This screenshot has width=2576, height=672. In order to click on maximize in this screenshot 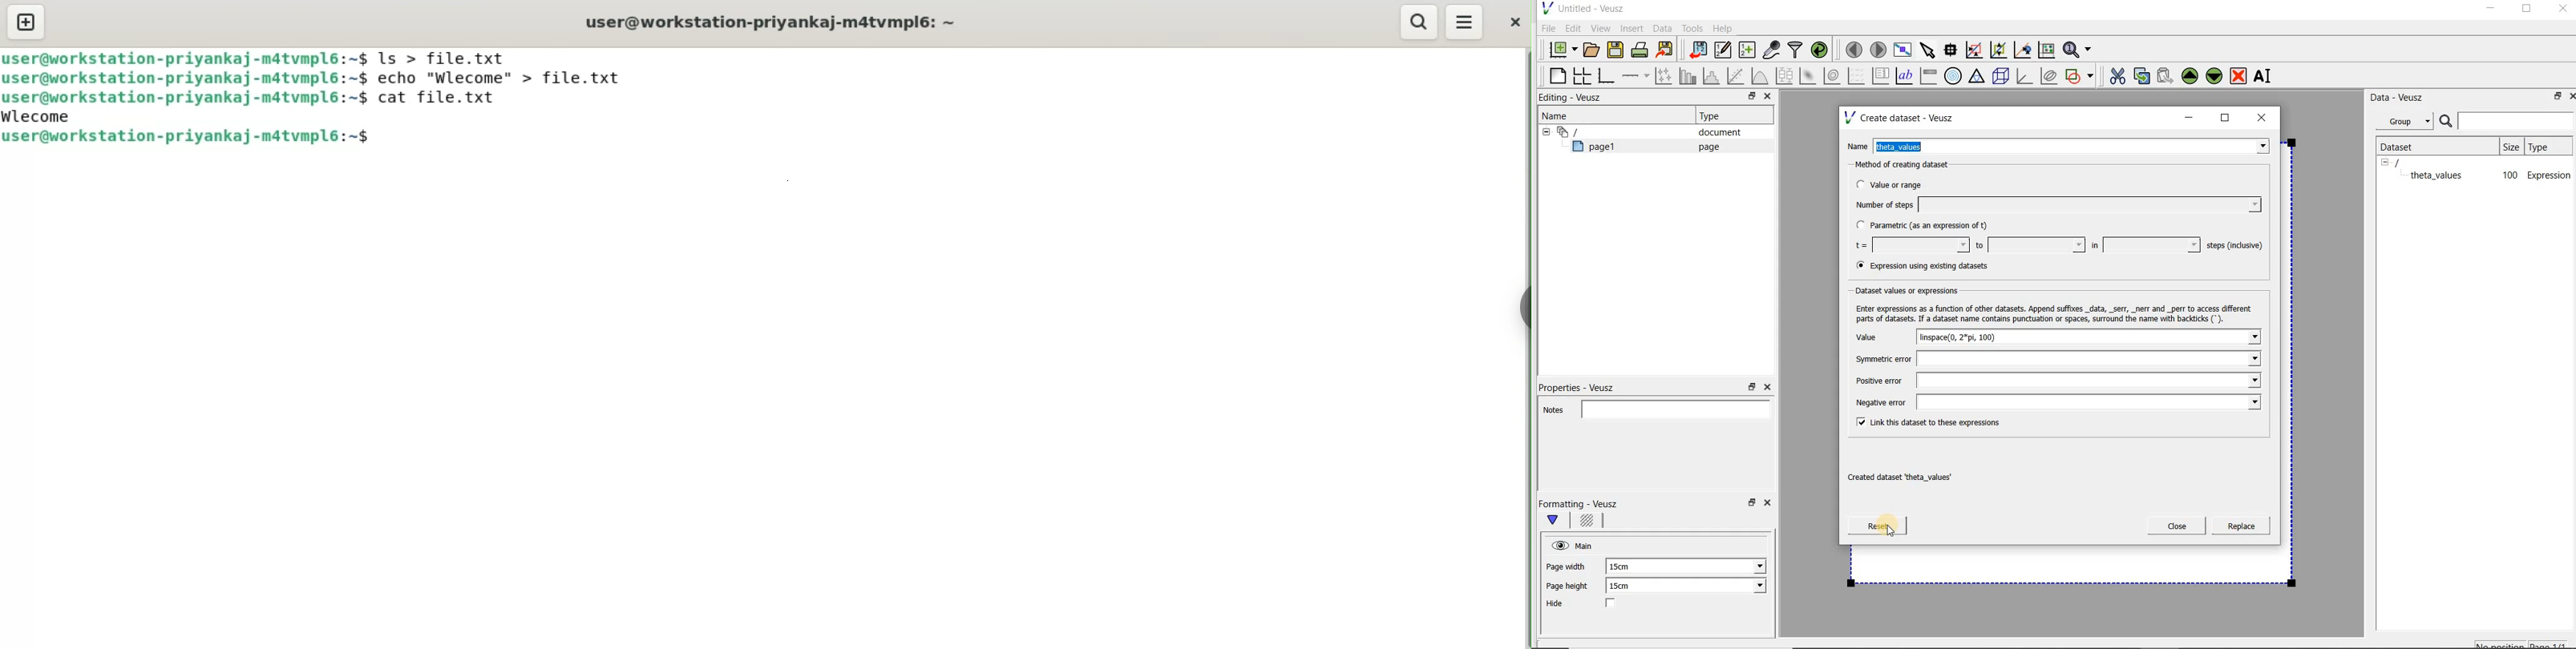, I will do `click(2226, 118)`.